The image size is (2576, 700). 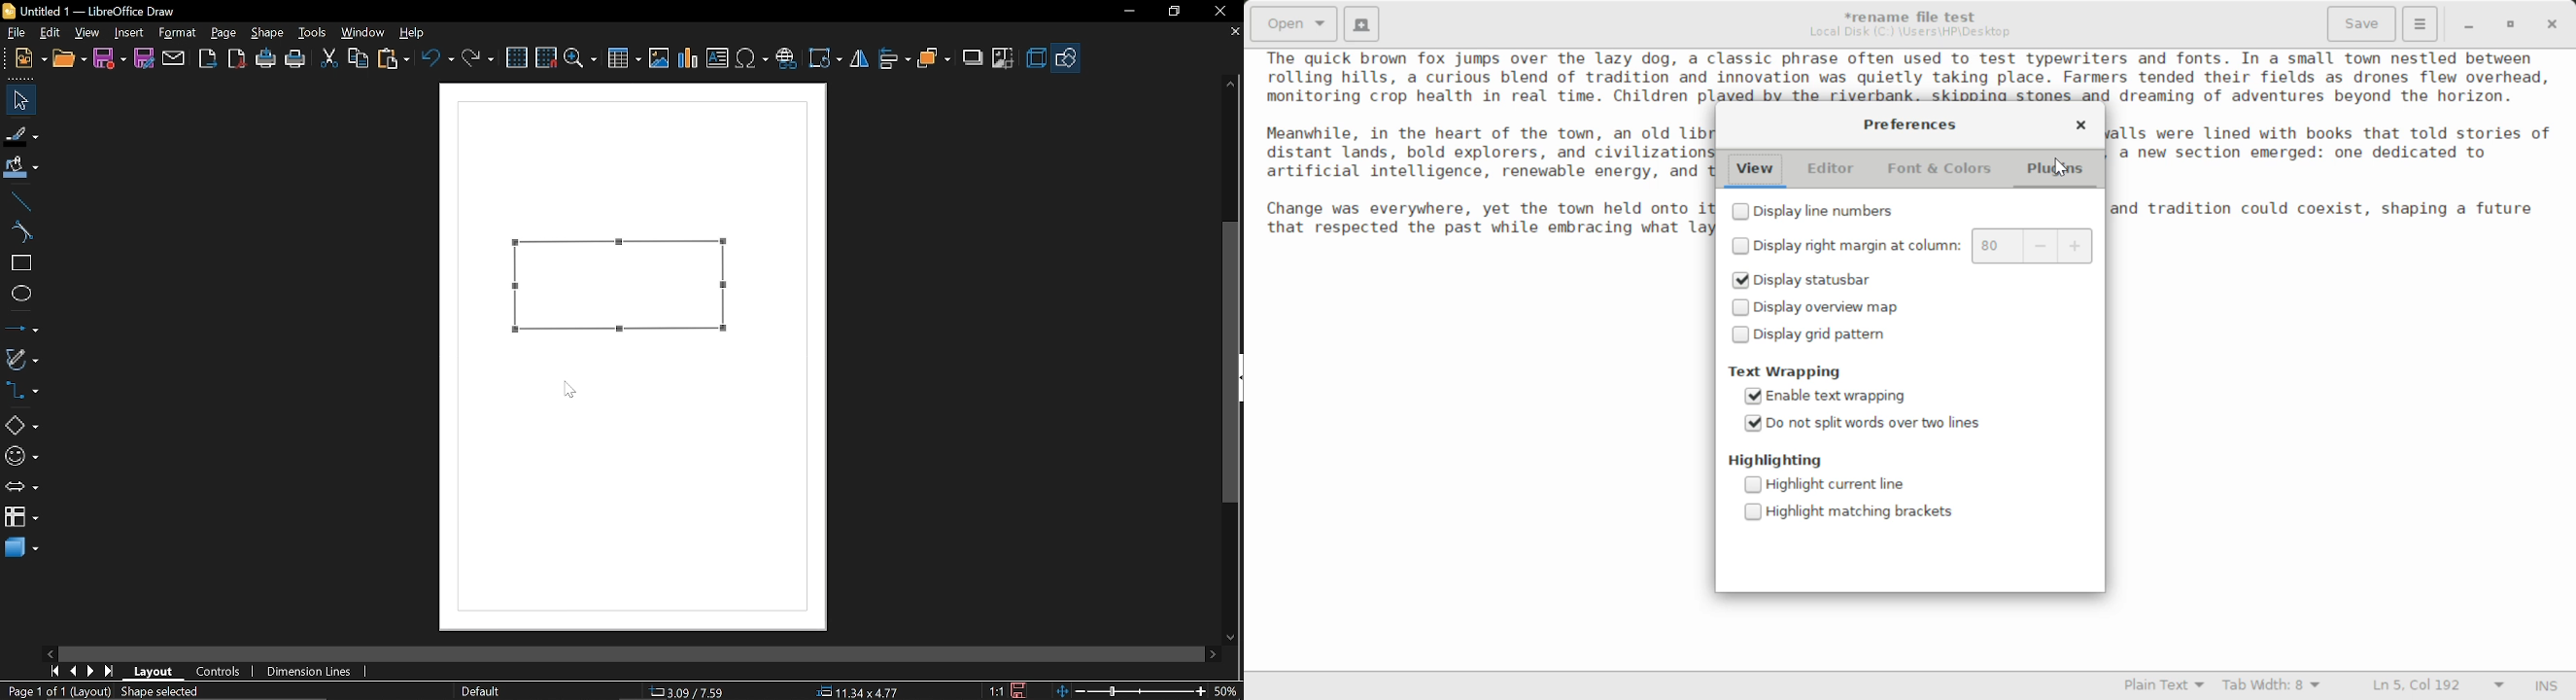 What do you see at coordinates (52, 672) in the screenshot?
I see `go to first page` at bounding box center [52, 672].